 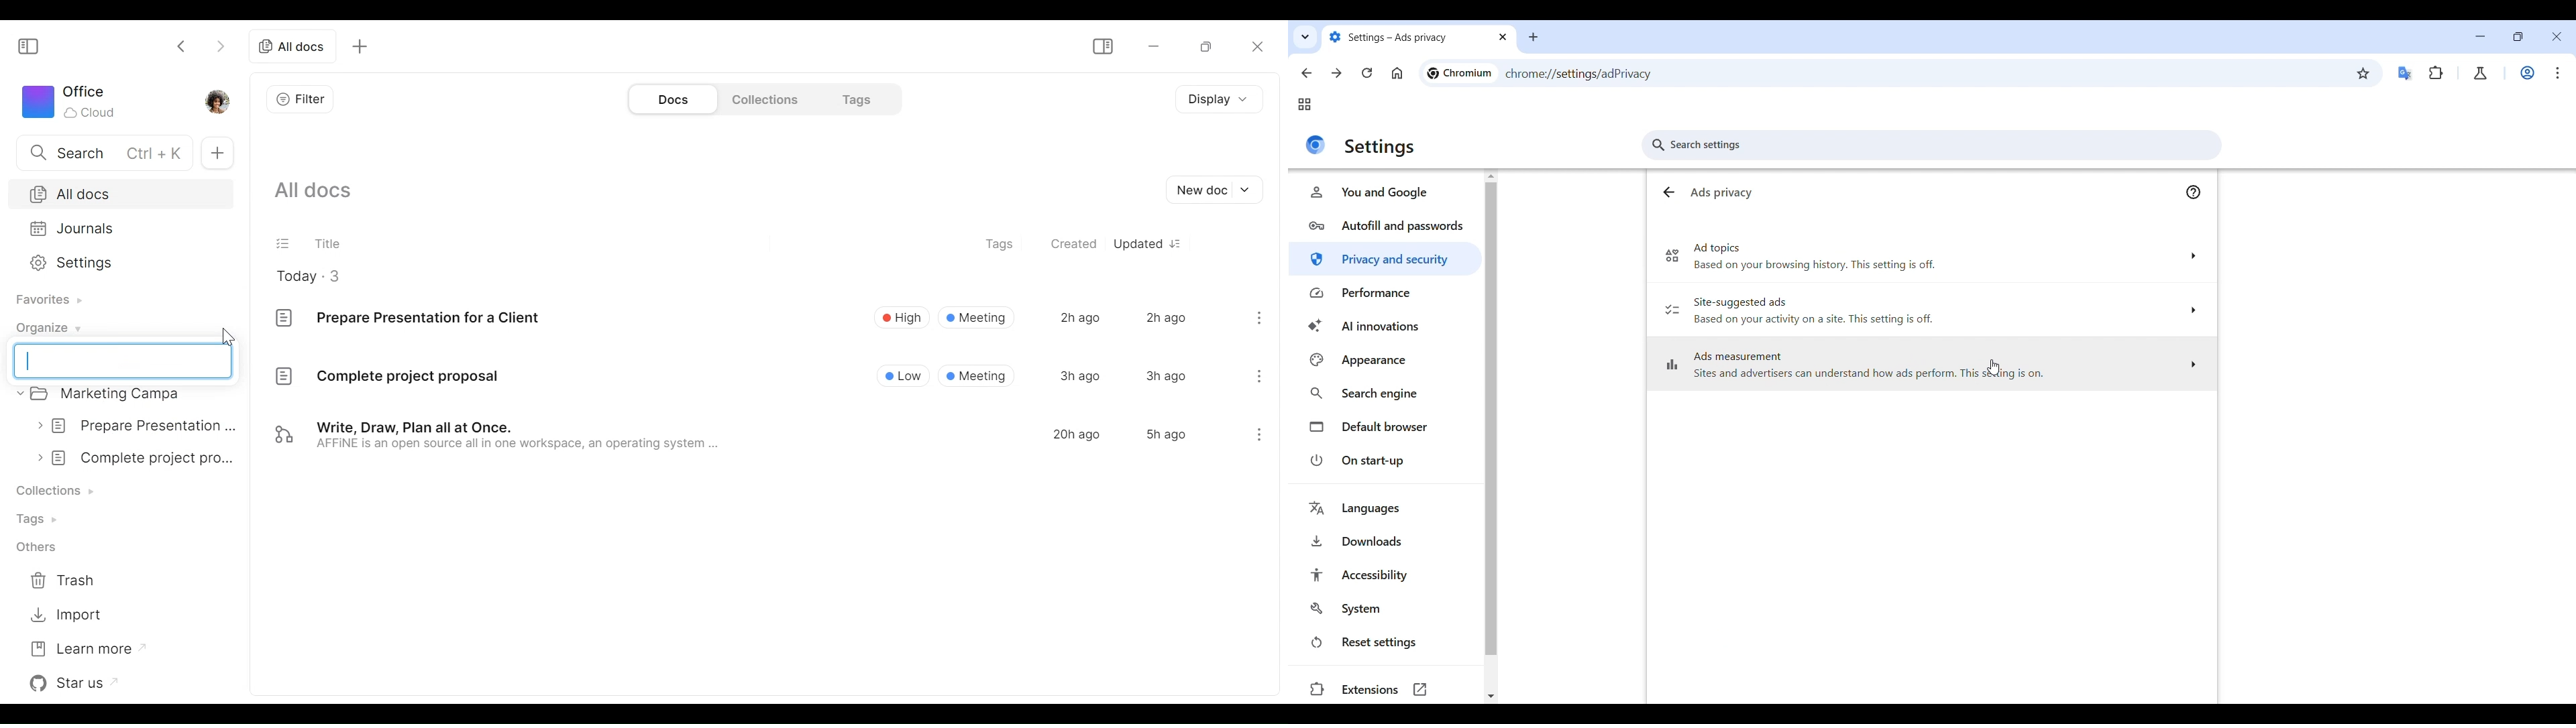 I want to click on Logo of current site, so click(x=1316, y=145).